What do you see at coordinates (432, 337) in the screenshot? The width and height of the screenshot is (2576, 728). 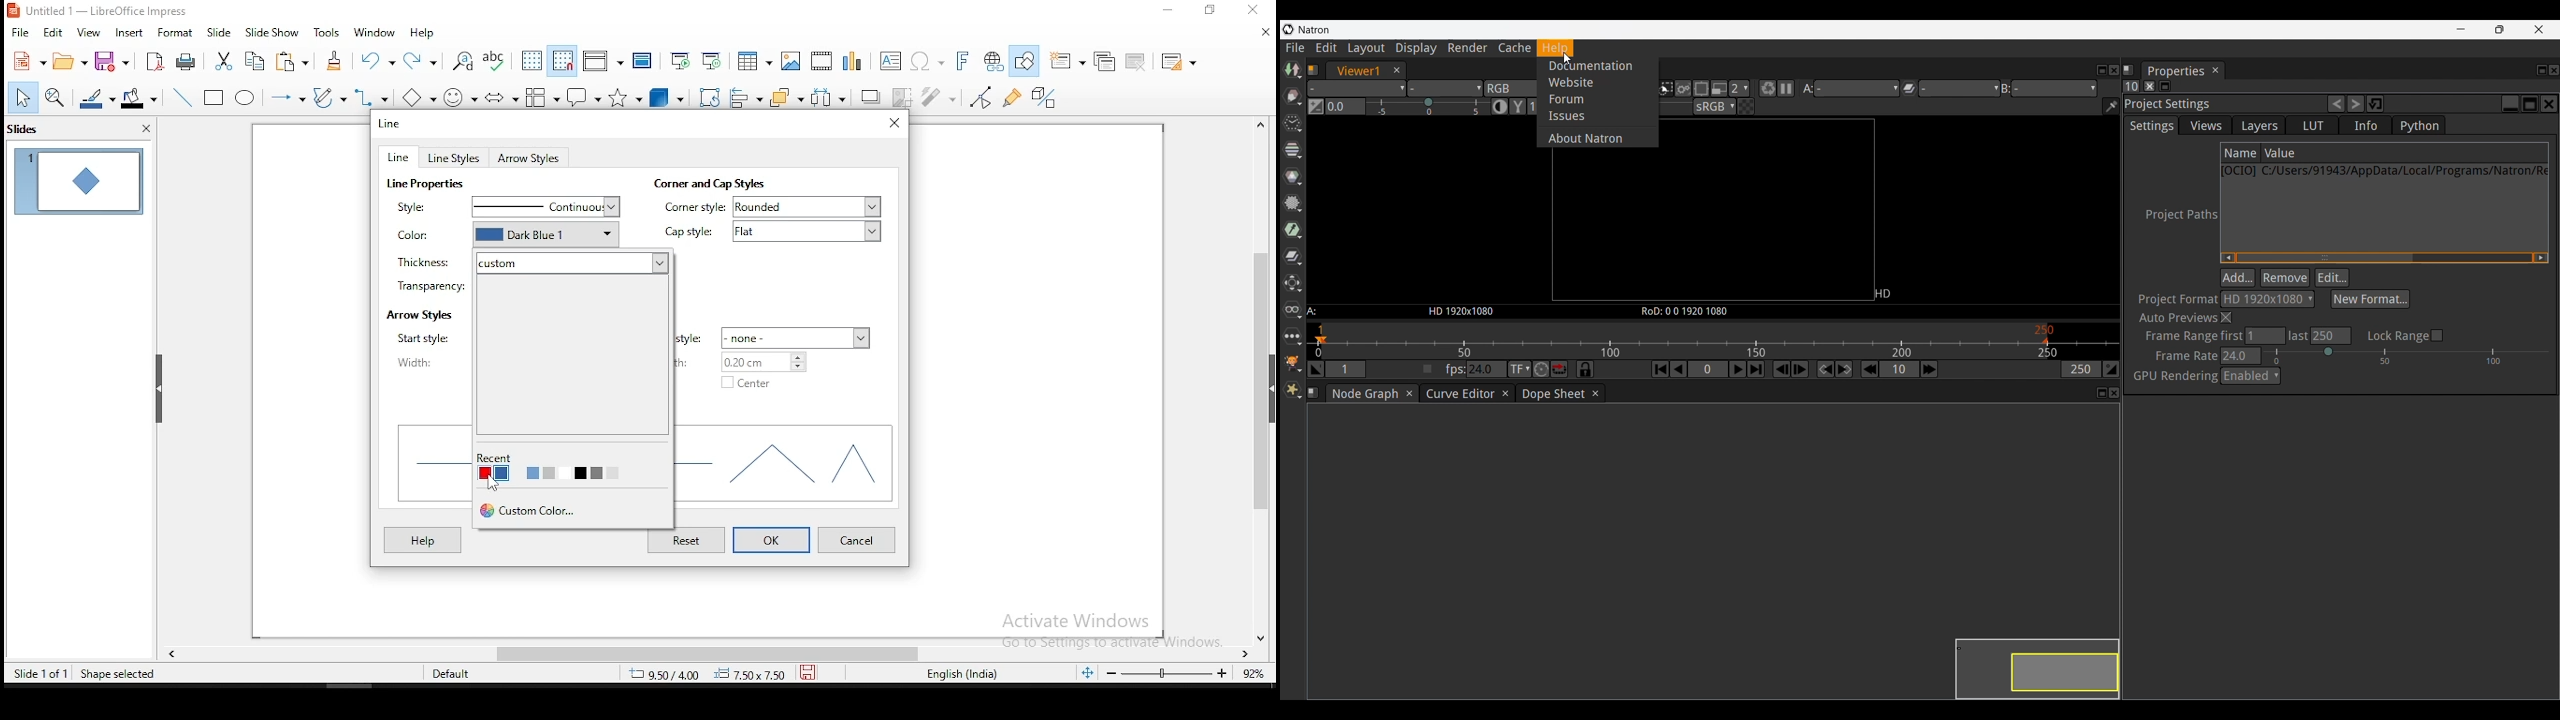 I see `start style` at bounding box center [432, 337].